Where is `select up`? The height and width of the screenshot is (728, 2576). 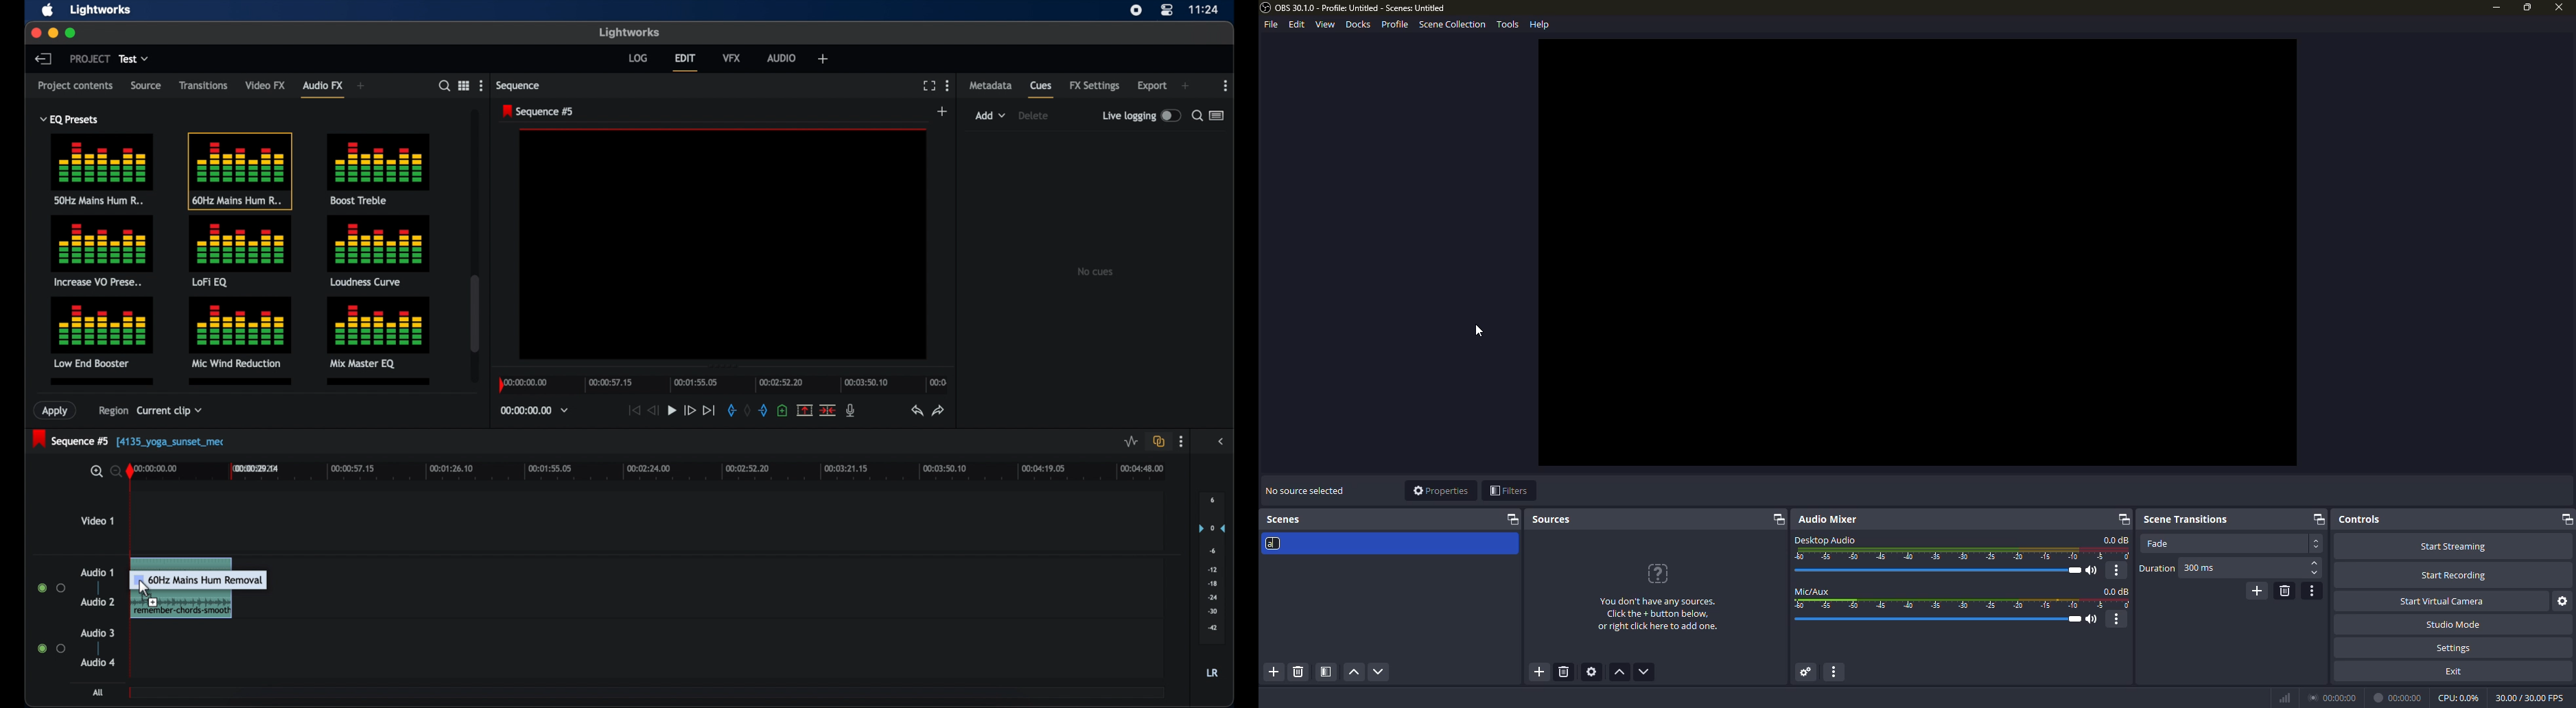
select up is located at coordinates (2315, 563).